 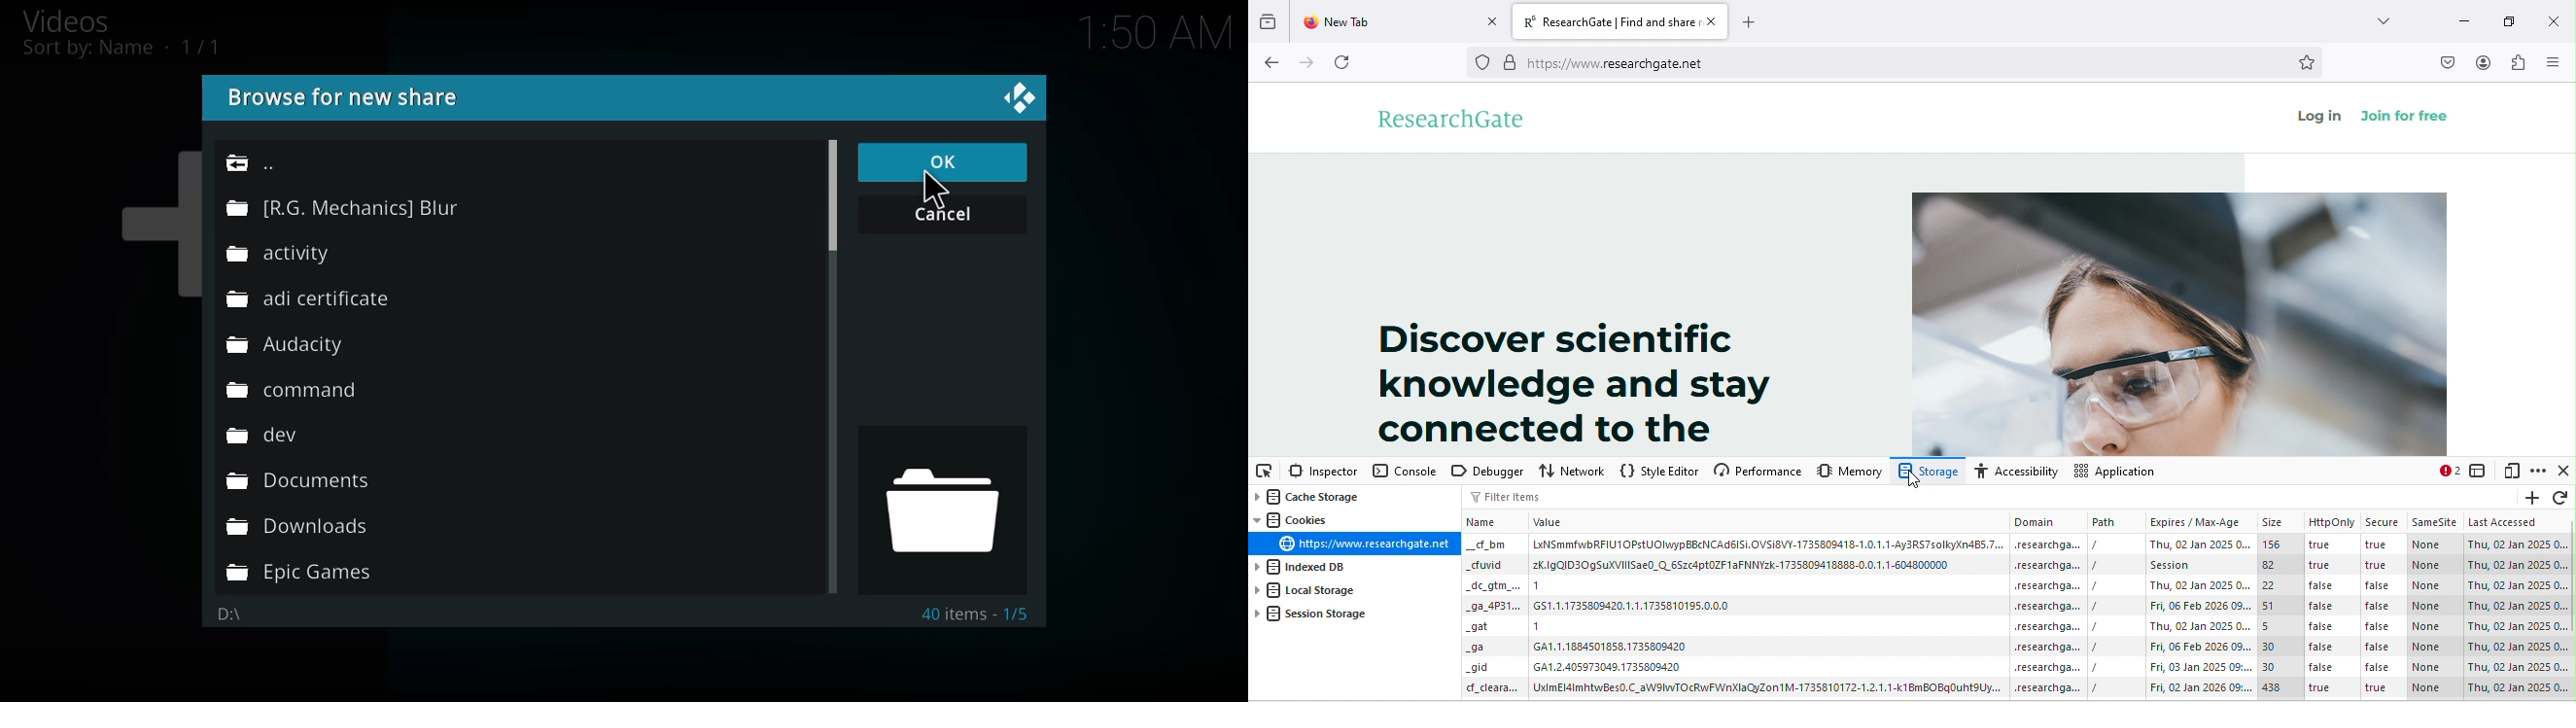 What do you see at coordinates (2322, 627) in the screenshot?
I see `false` at bounding box center [2322, 627].